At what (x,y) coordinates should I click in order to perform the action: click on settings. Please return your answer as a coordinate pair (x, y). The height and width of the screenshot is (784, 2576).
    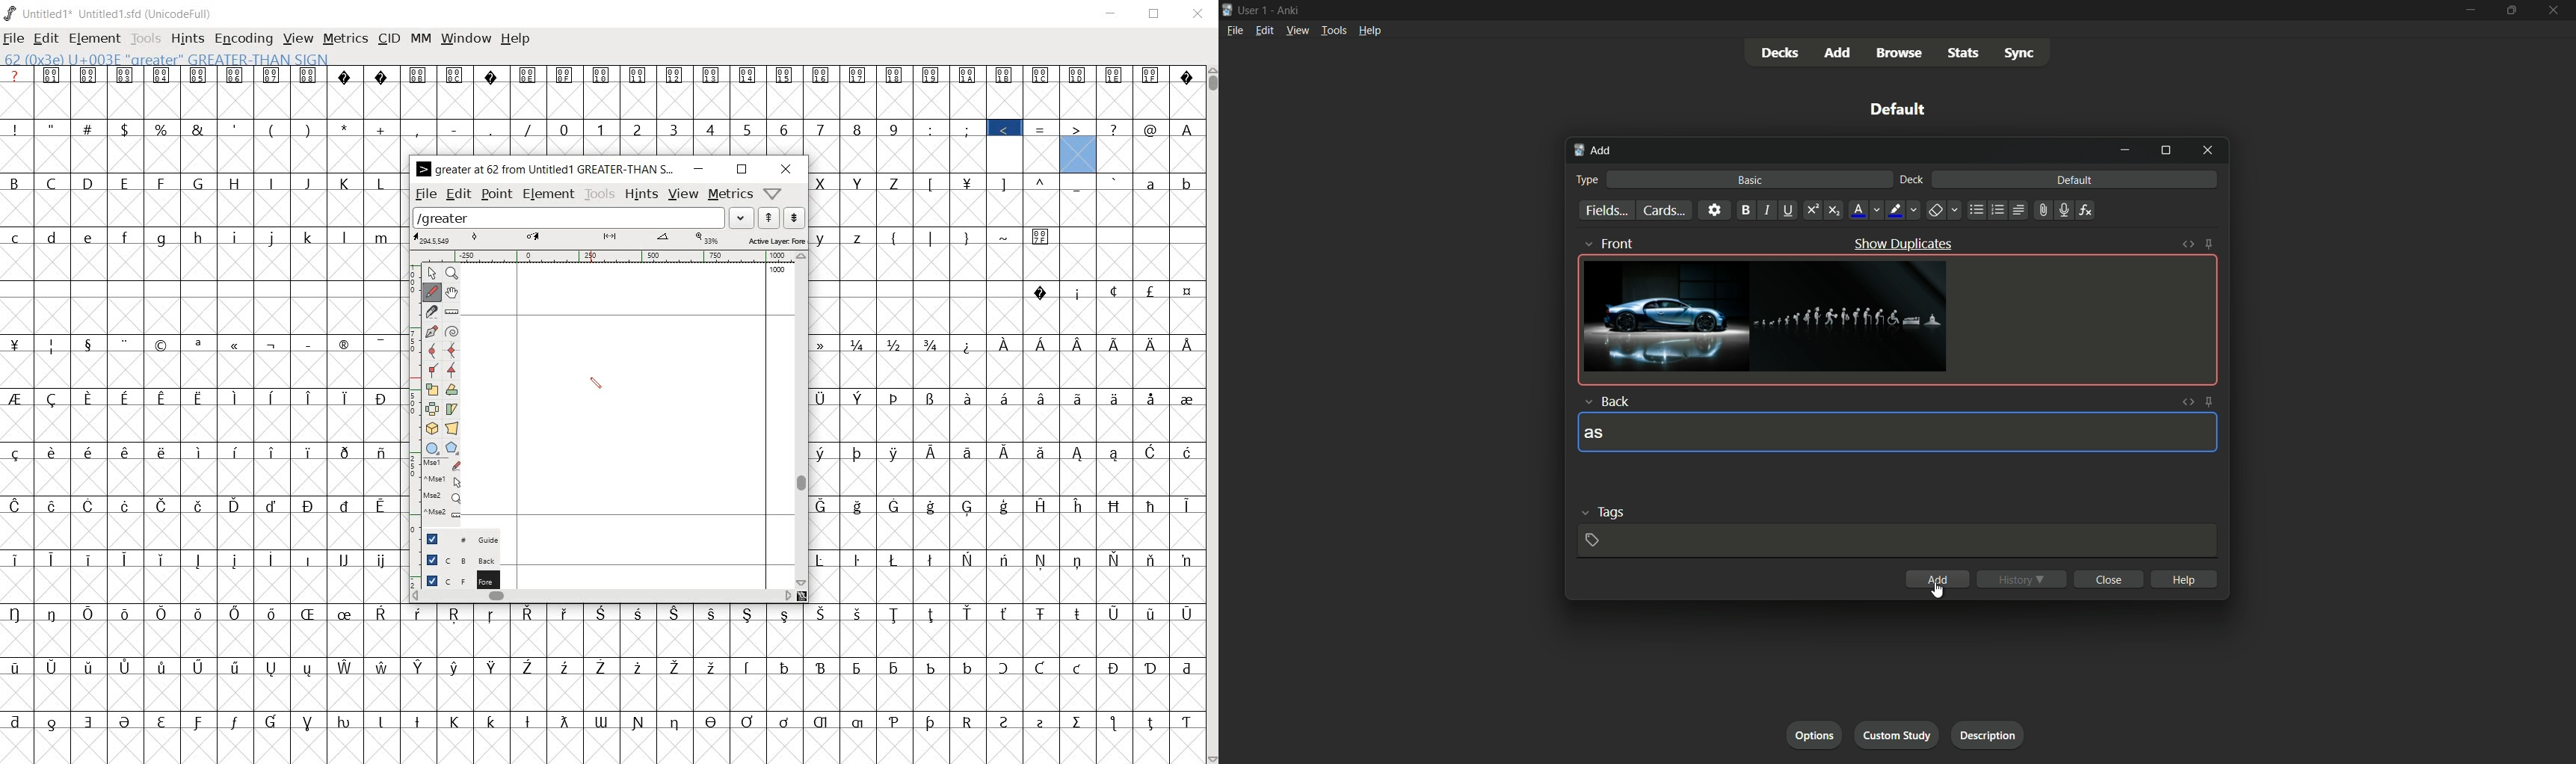
    Looking at the image, I should click on (1714, 209).